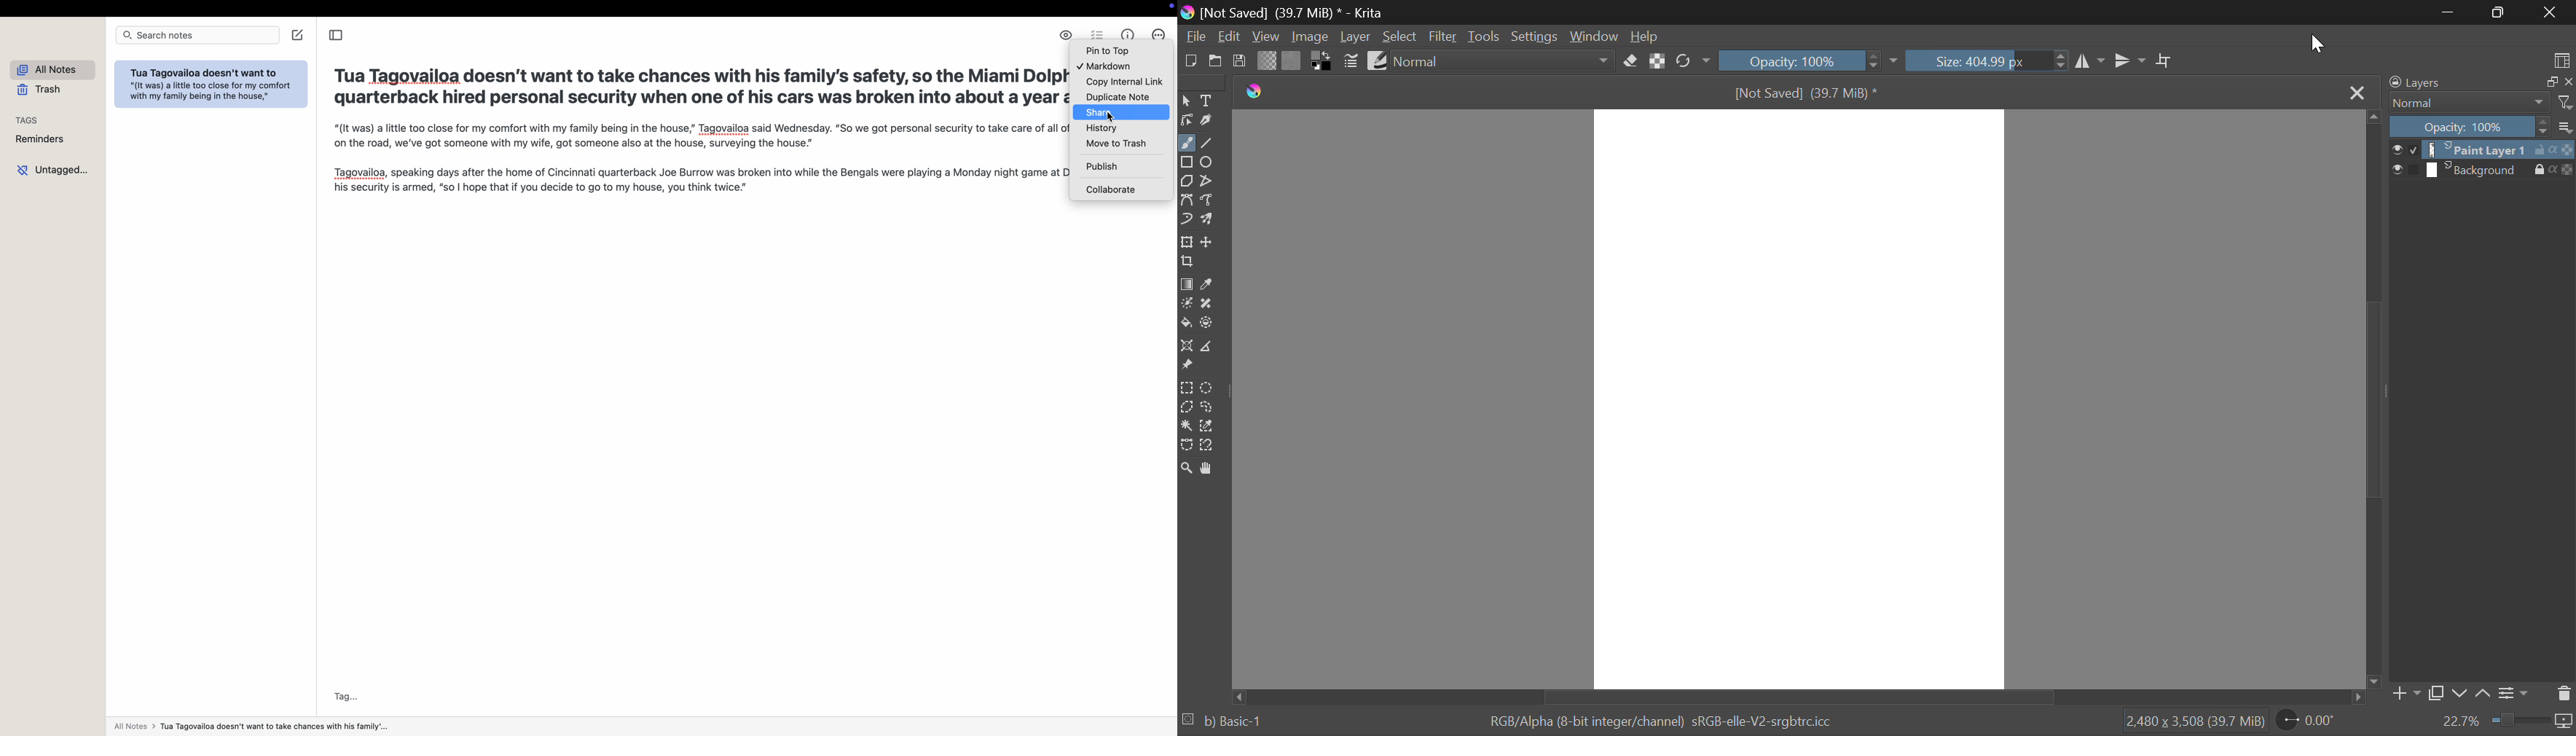 The height and width of the screenshot is (756, 2576). What do you see at coordinates (1212, 199) in the screenshot?
I see `Freehand Path Tools` at bounding box center [1212, 199].